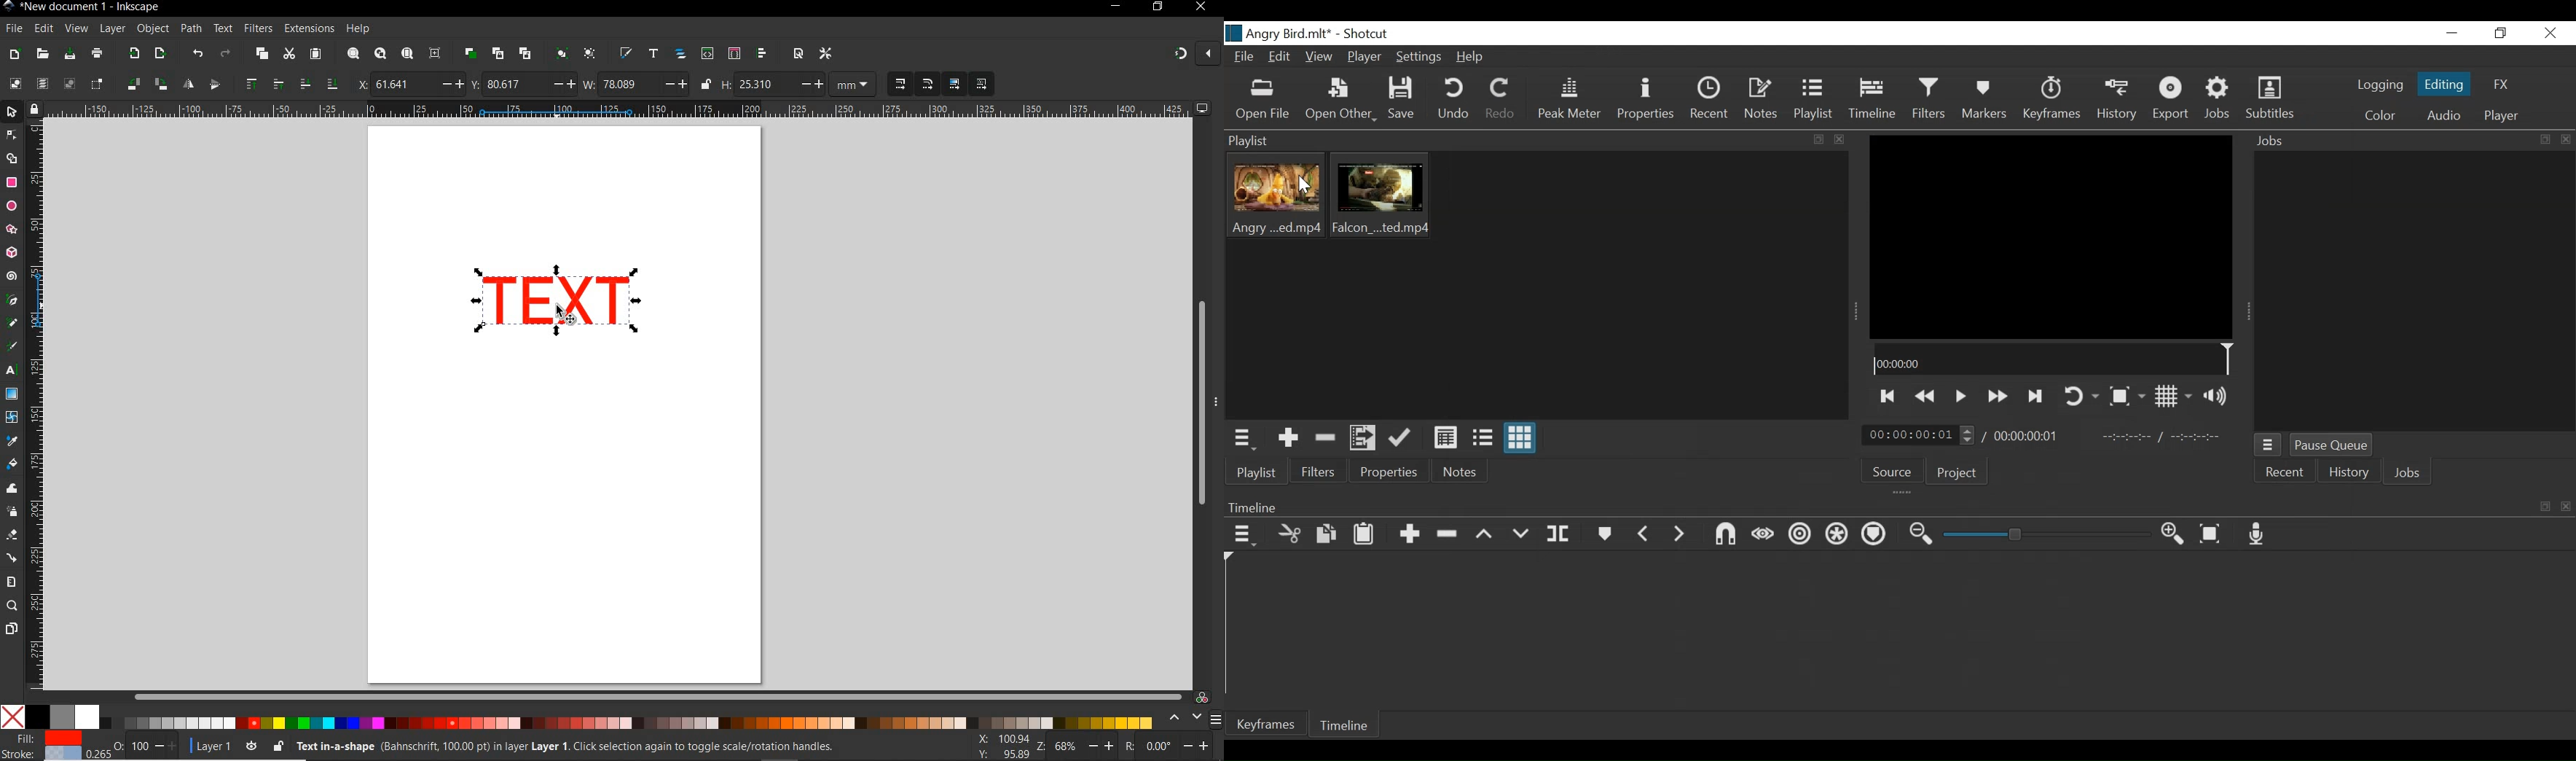  I want to click on Timeline, so click(1346, 727).